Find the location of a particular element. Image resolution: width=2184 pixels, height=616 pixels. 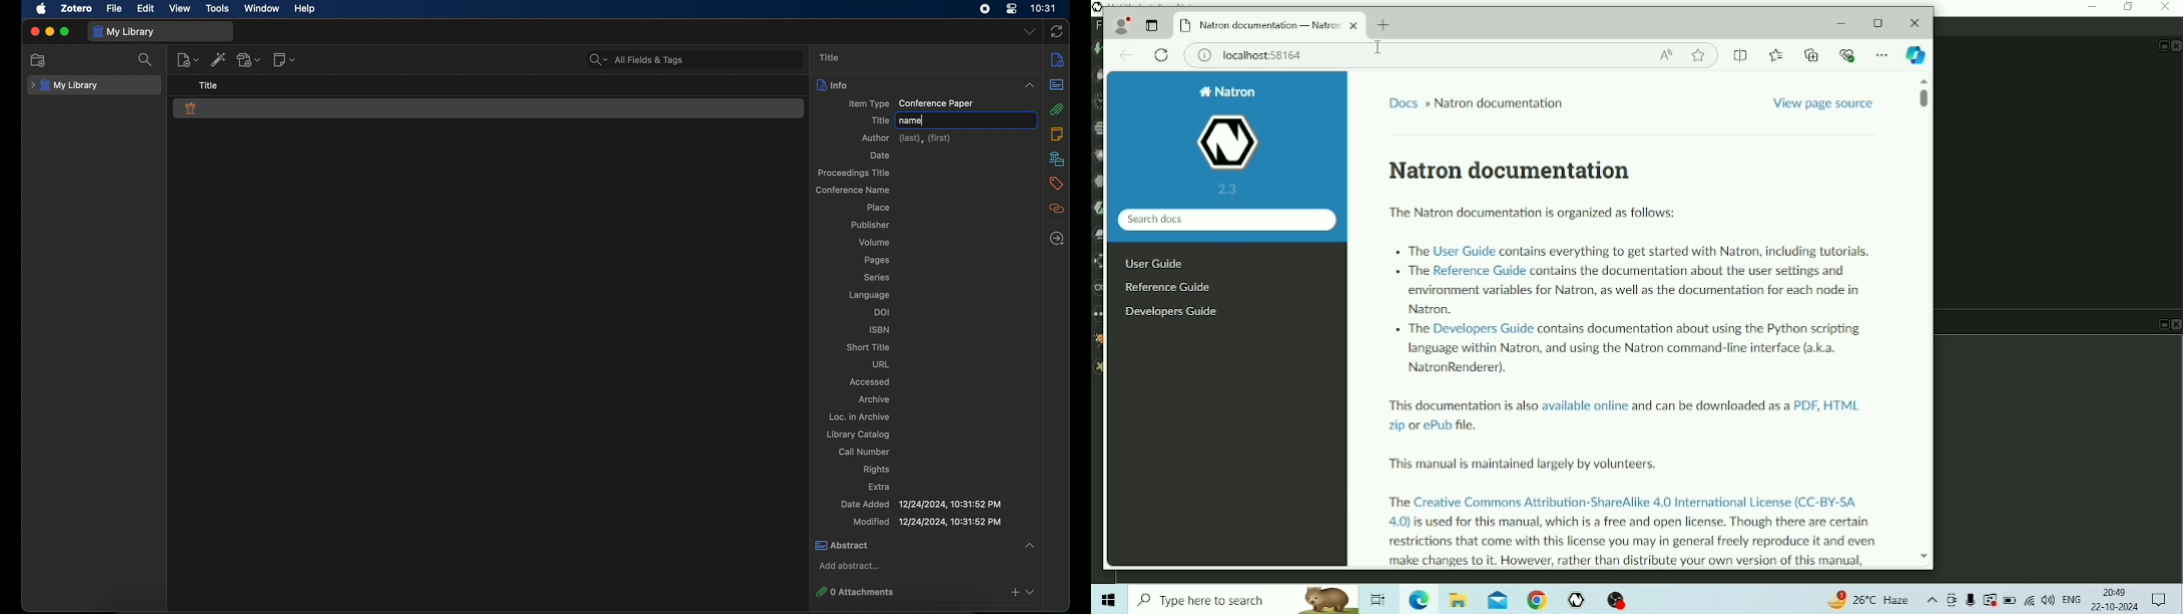

my library is located at coordinates (125, 32).